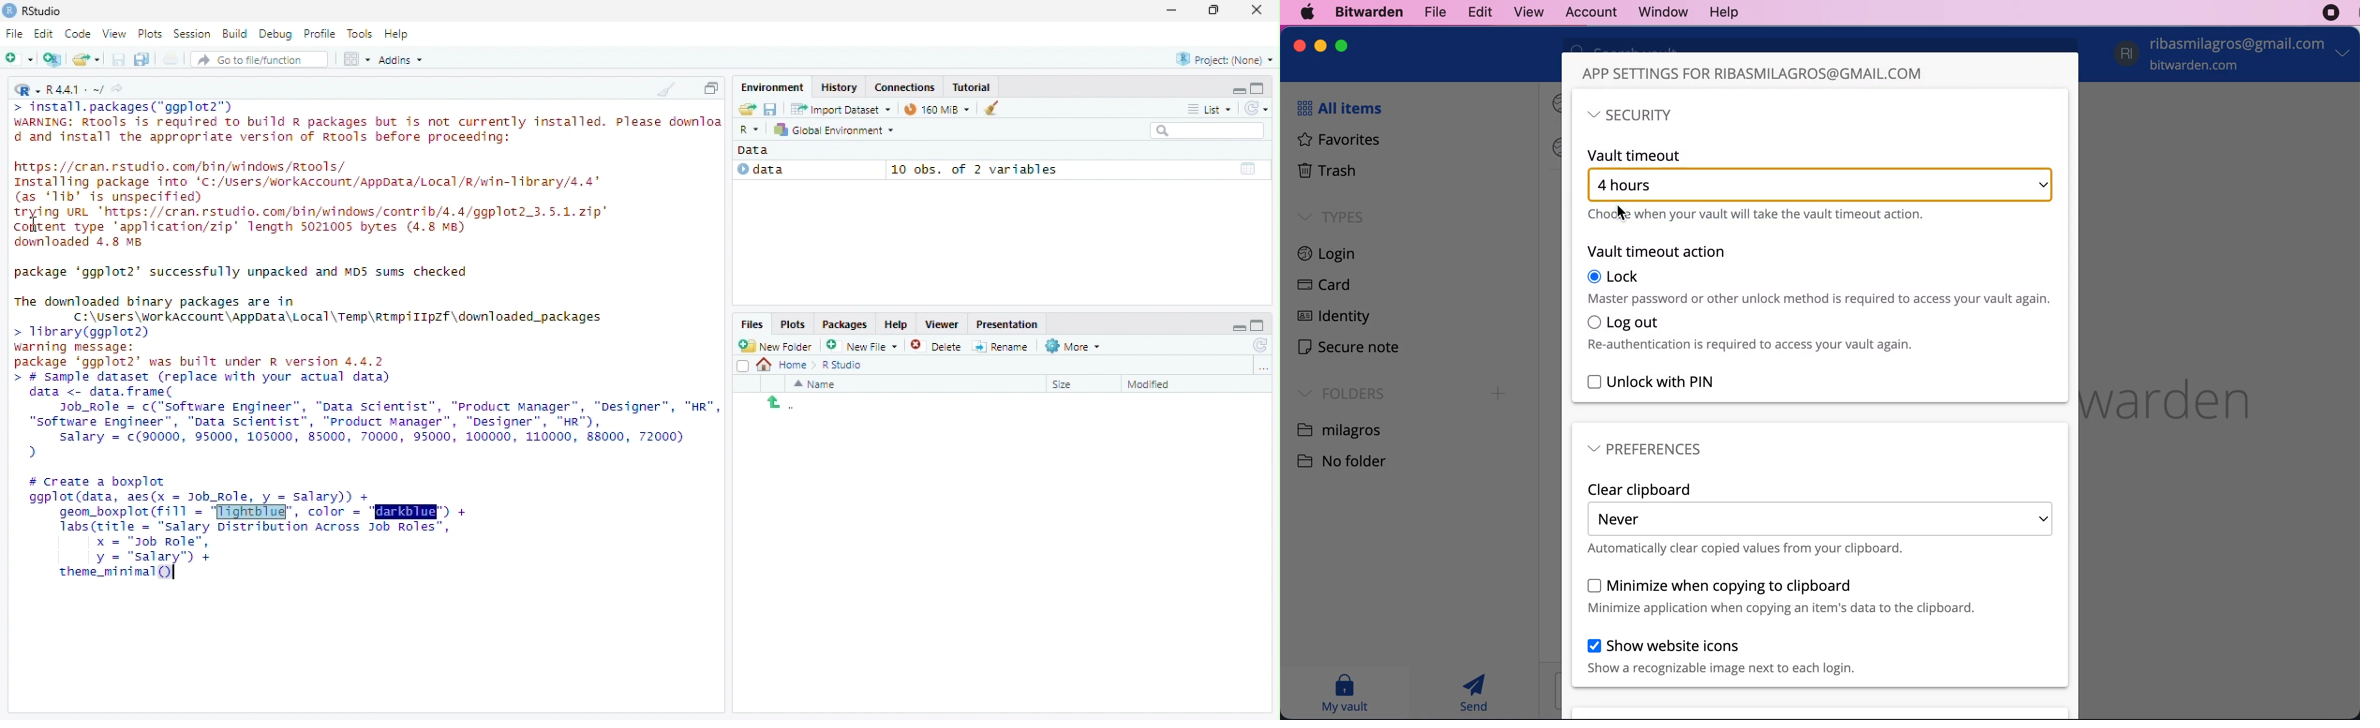 This screenshot has height=728, width=2380. I want to click on back, so click(775, 402).